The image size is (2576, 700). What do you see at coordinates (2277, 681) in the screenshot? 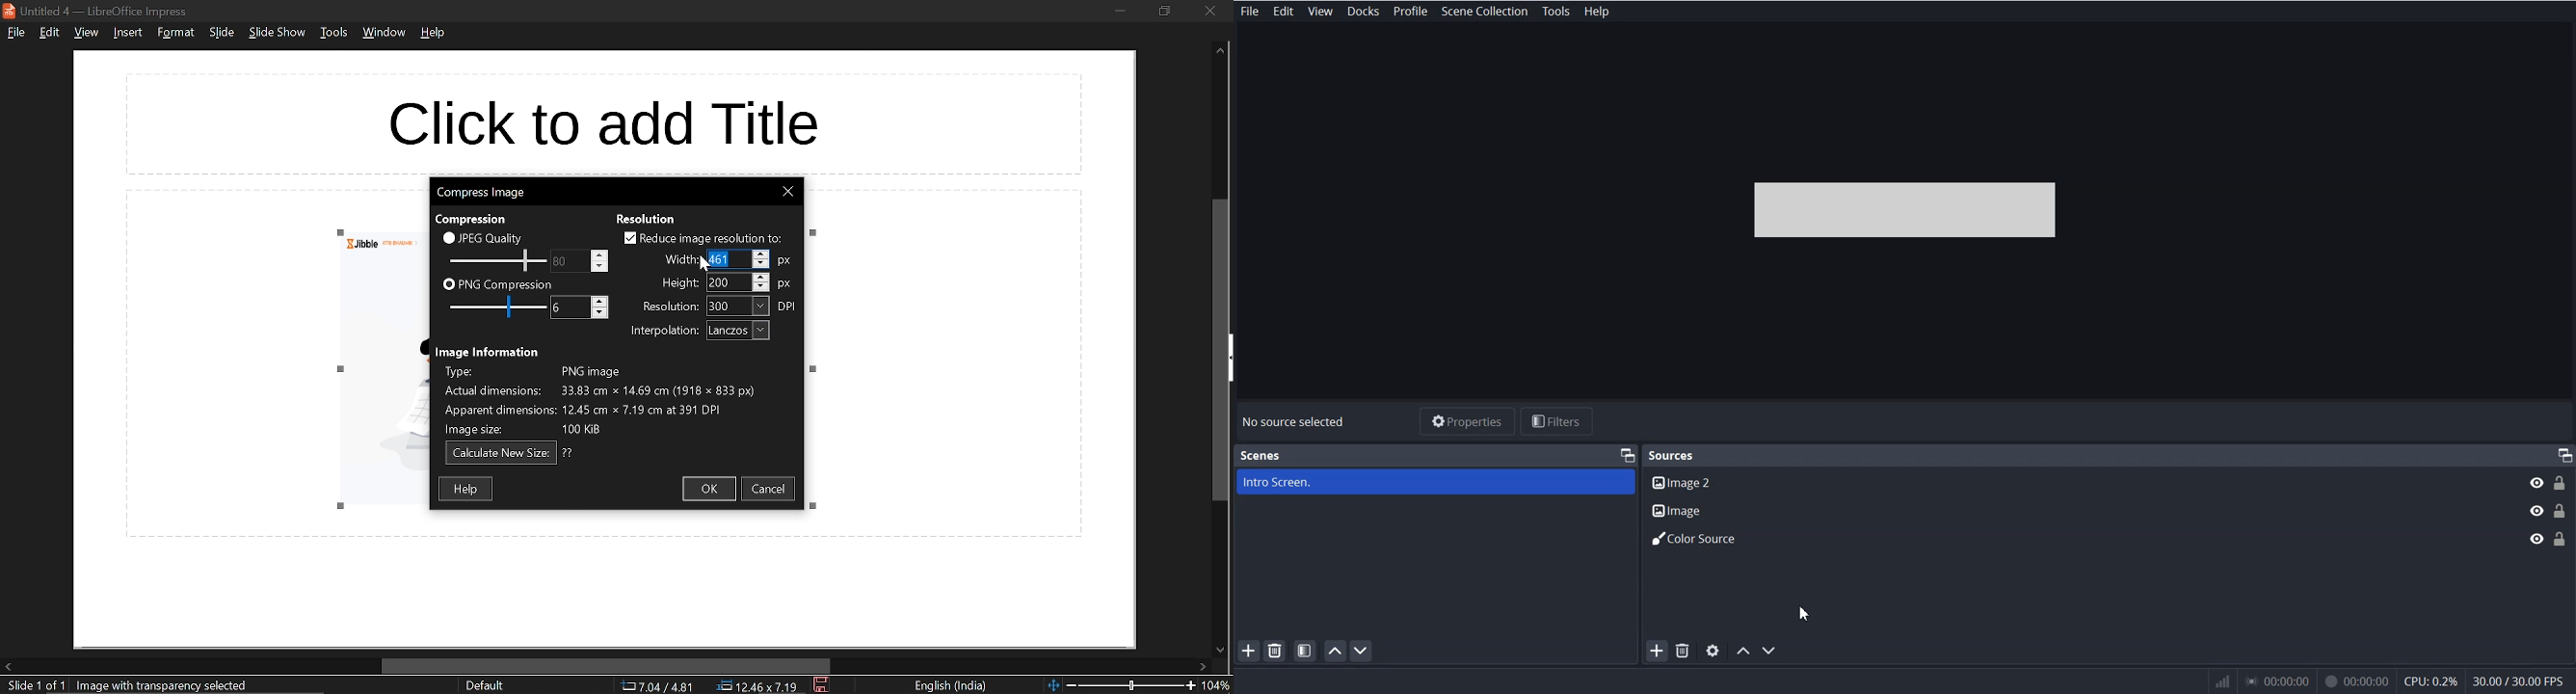
I see `00:00:00` at bounding box center [2277, 681].